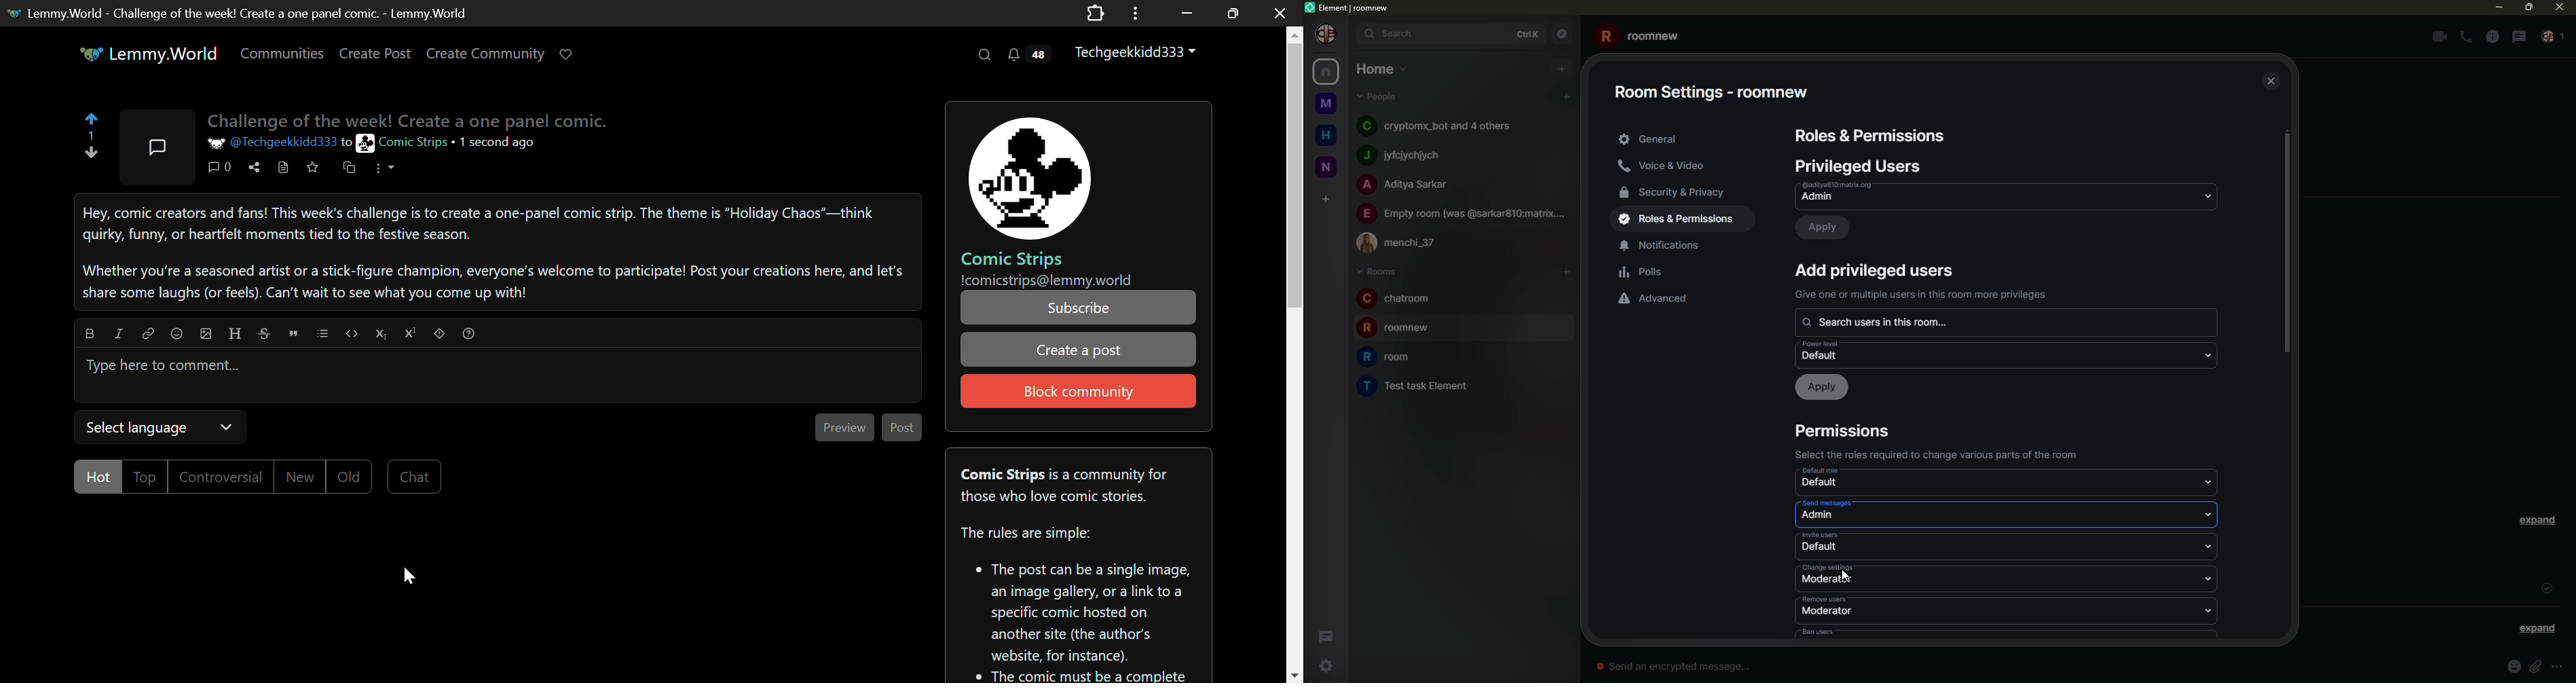  I want to click on @Techgeekkidd333, so click(269, 141).